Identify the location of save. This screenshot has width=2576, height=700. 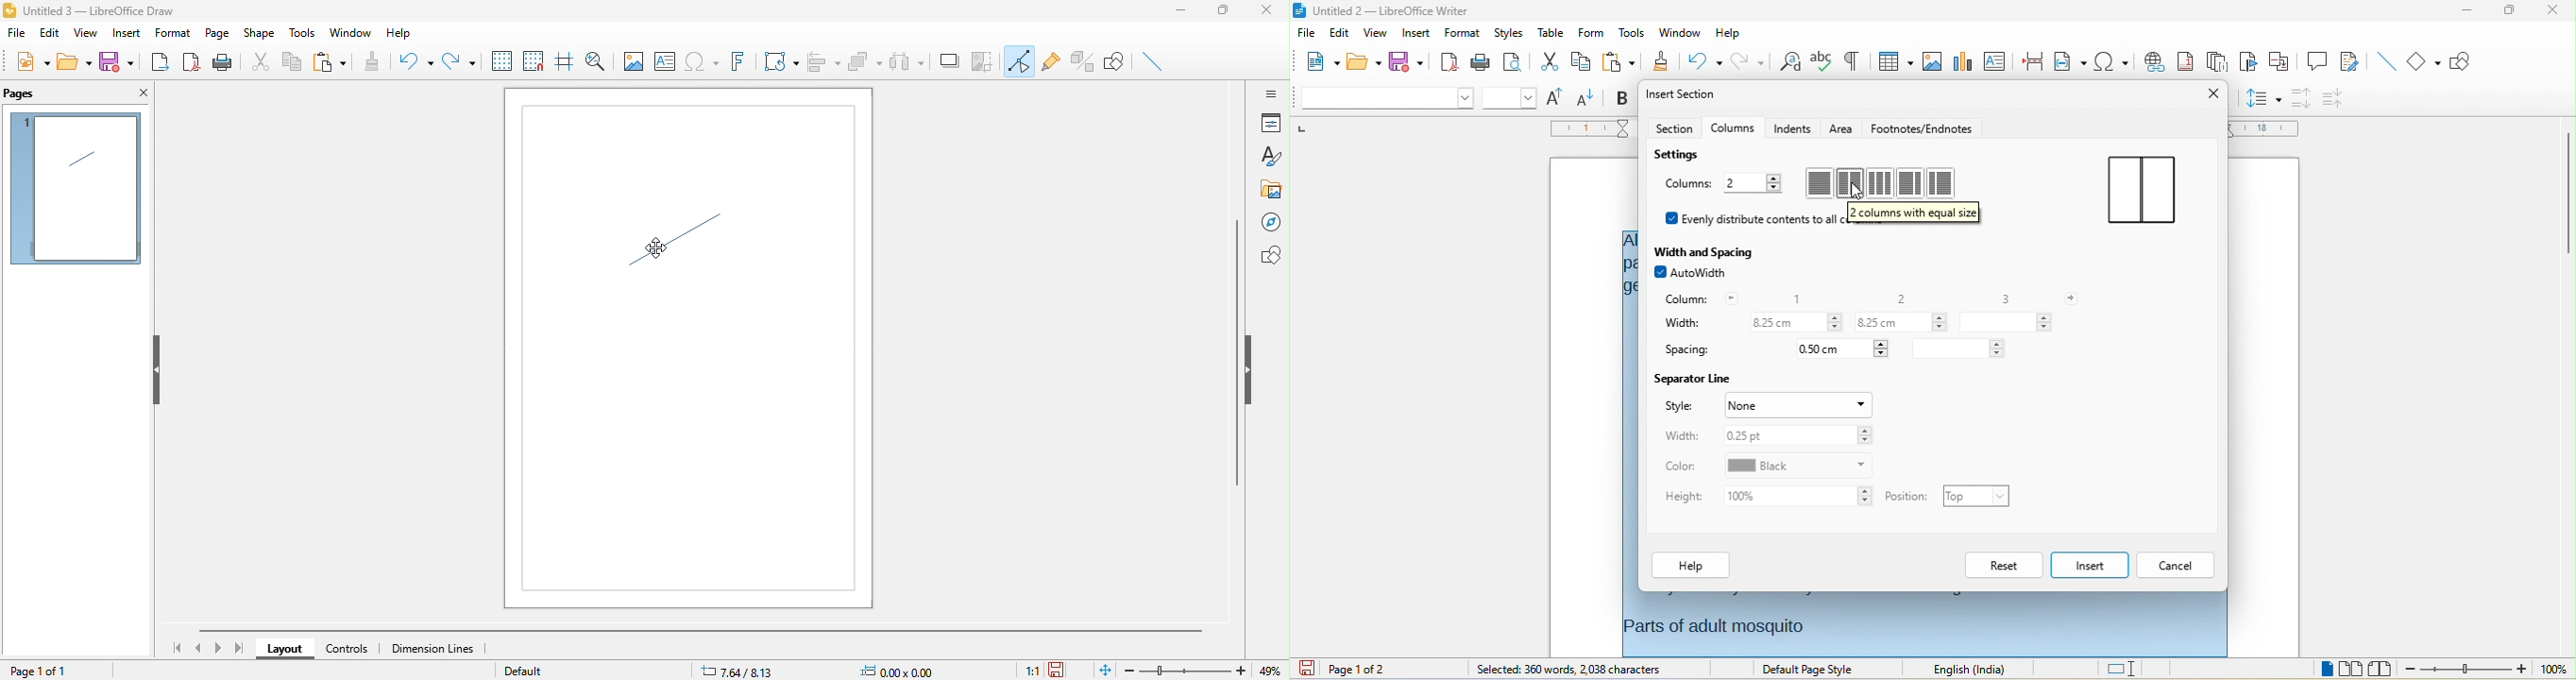
(118, 64).